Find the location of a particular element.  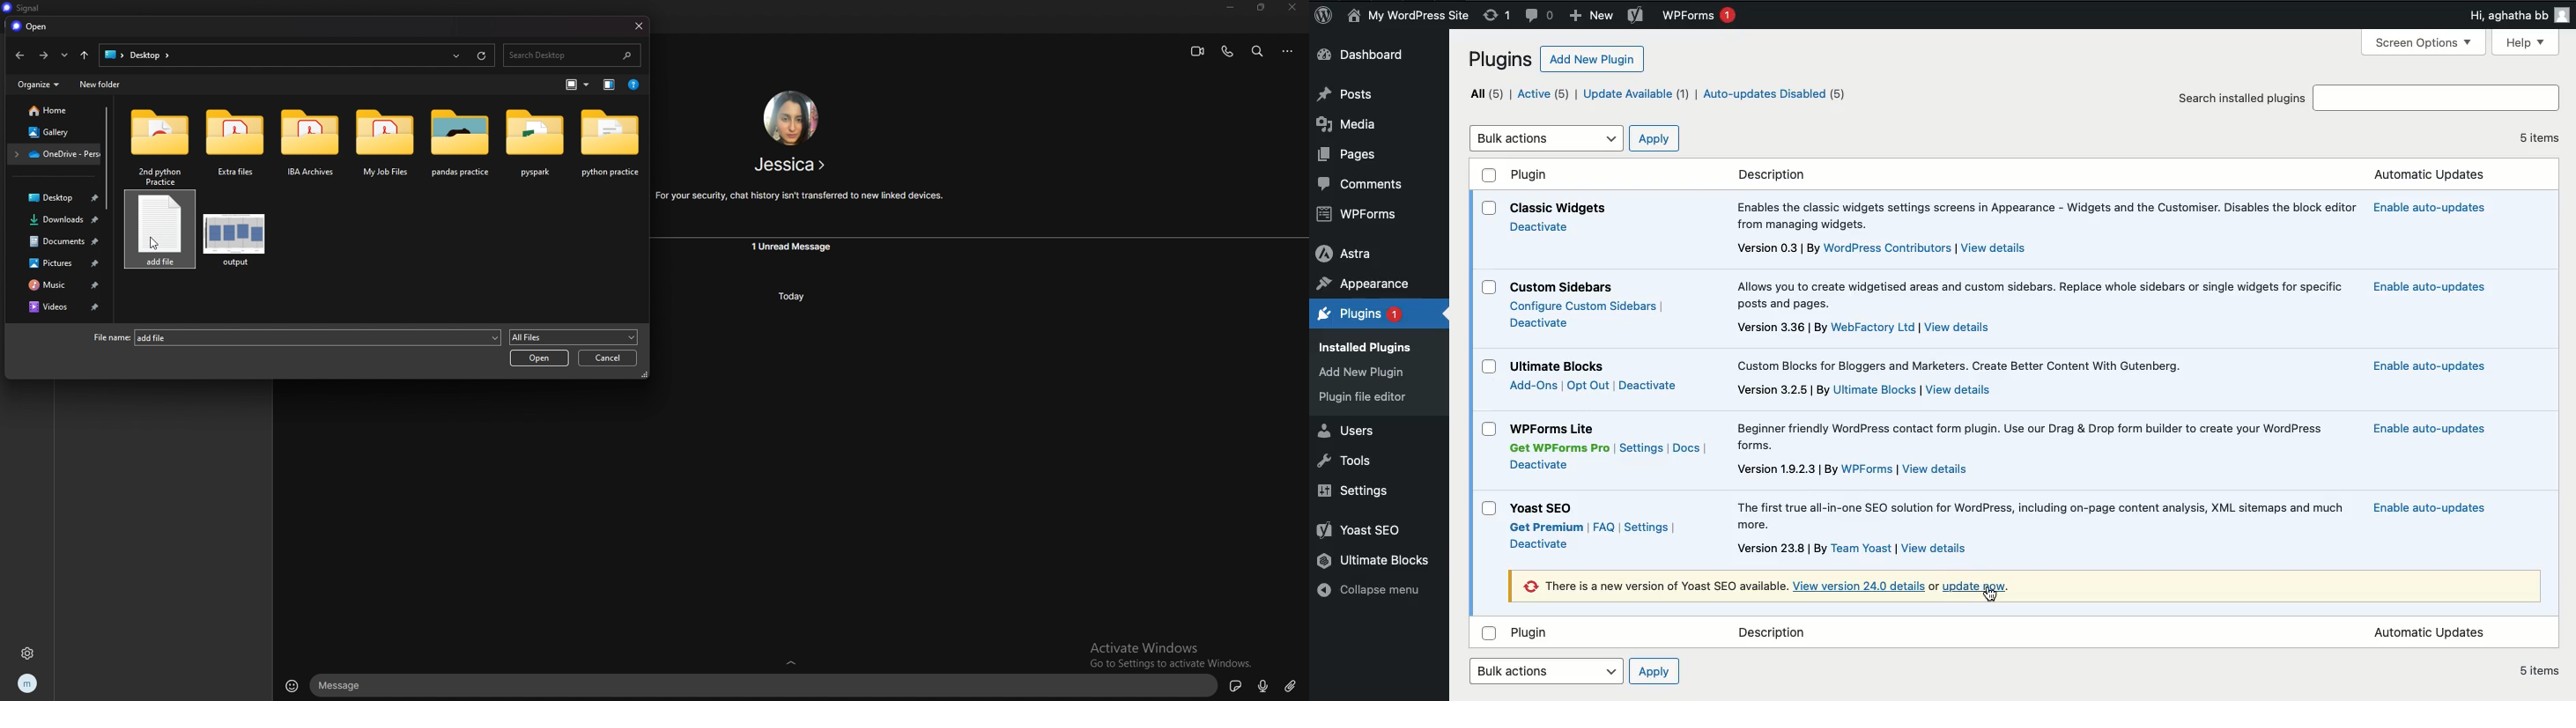

Description is located at coordinates (1776, 633).